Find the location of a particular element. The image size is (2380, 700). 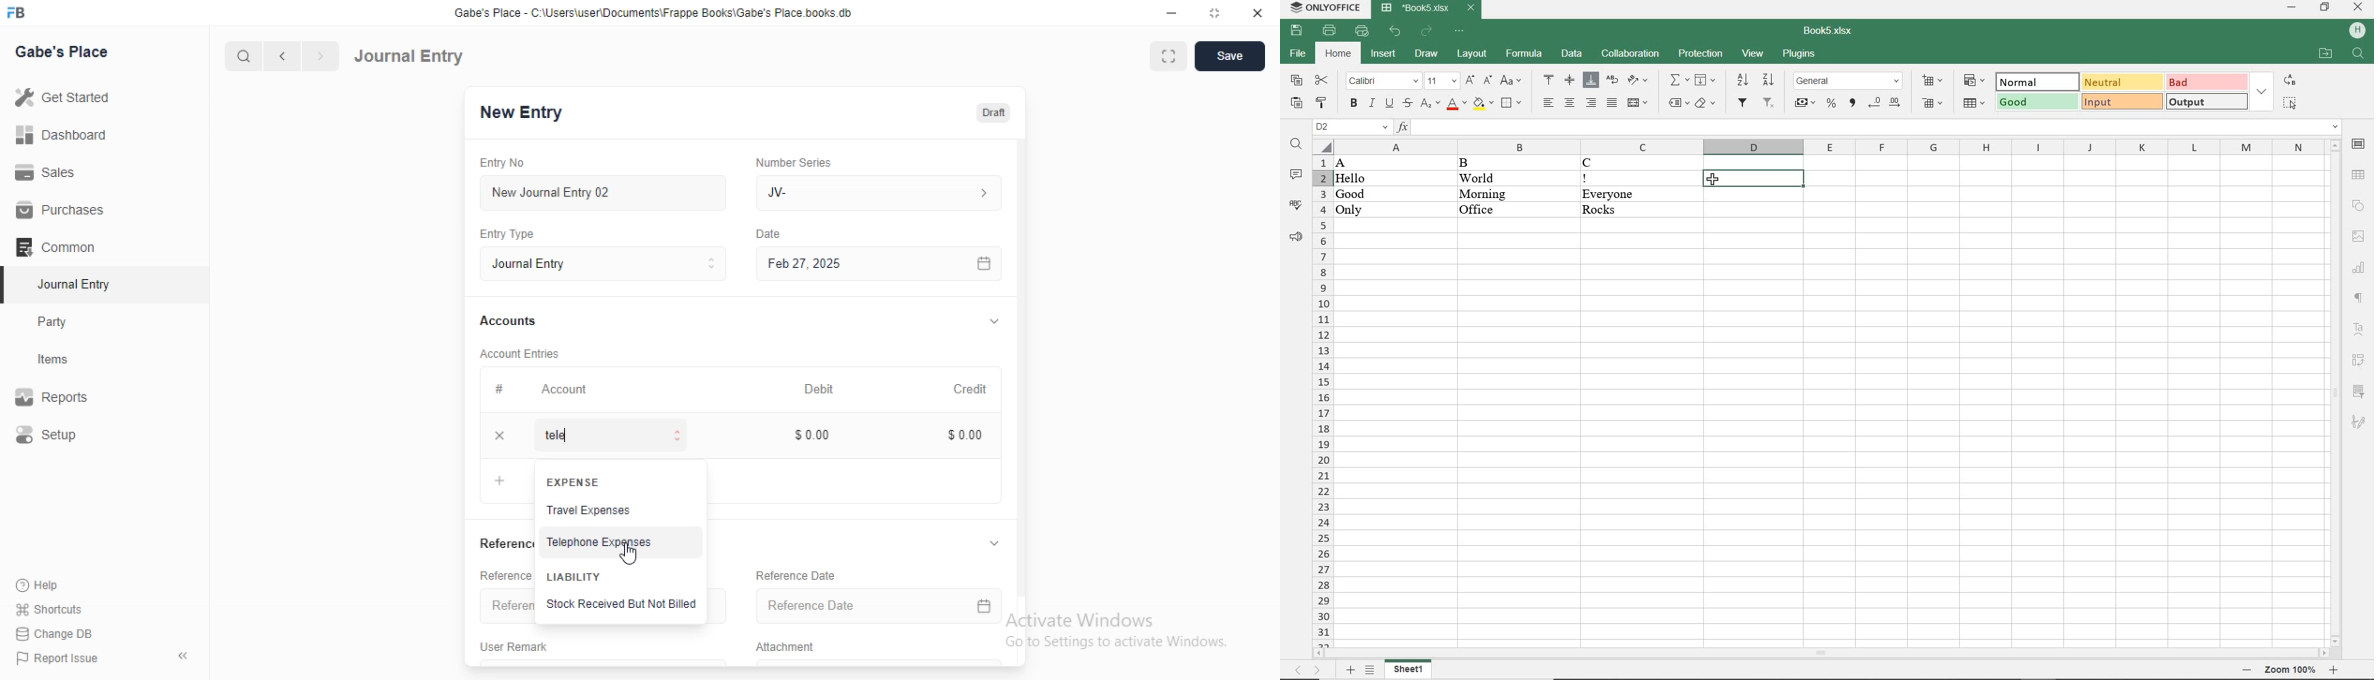

Close is located at coordinates (1259, 13).